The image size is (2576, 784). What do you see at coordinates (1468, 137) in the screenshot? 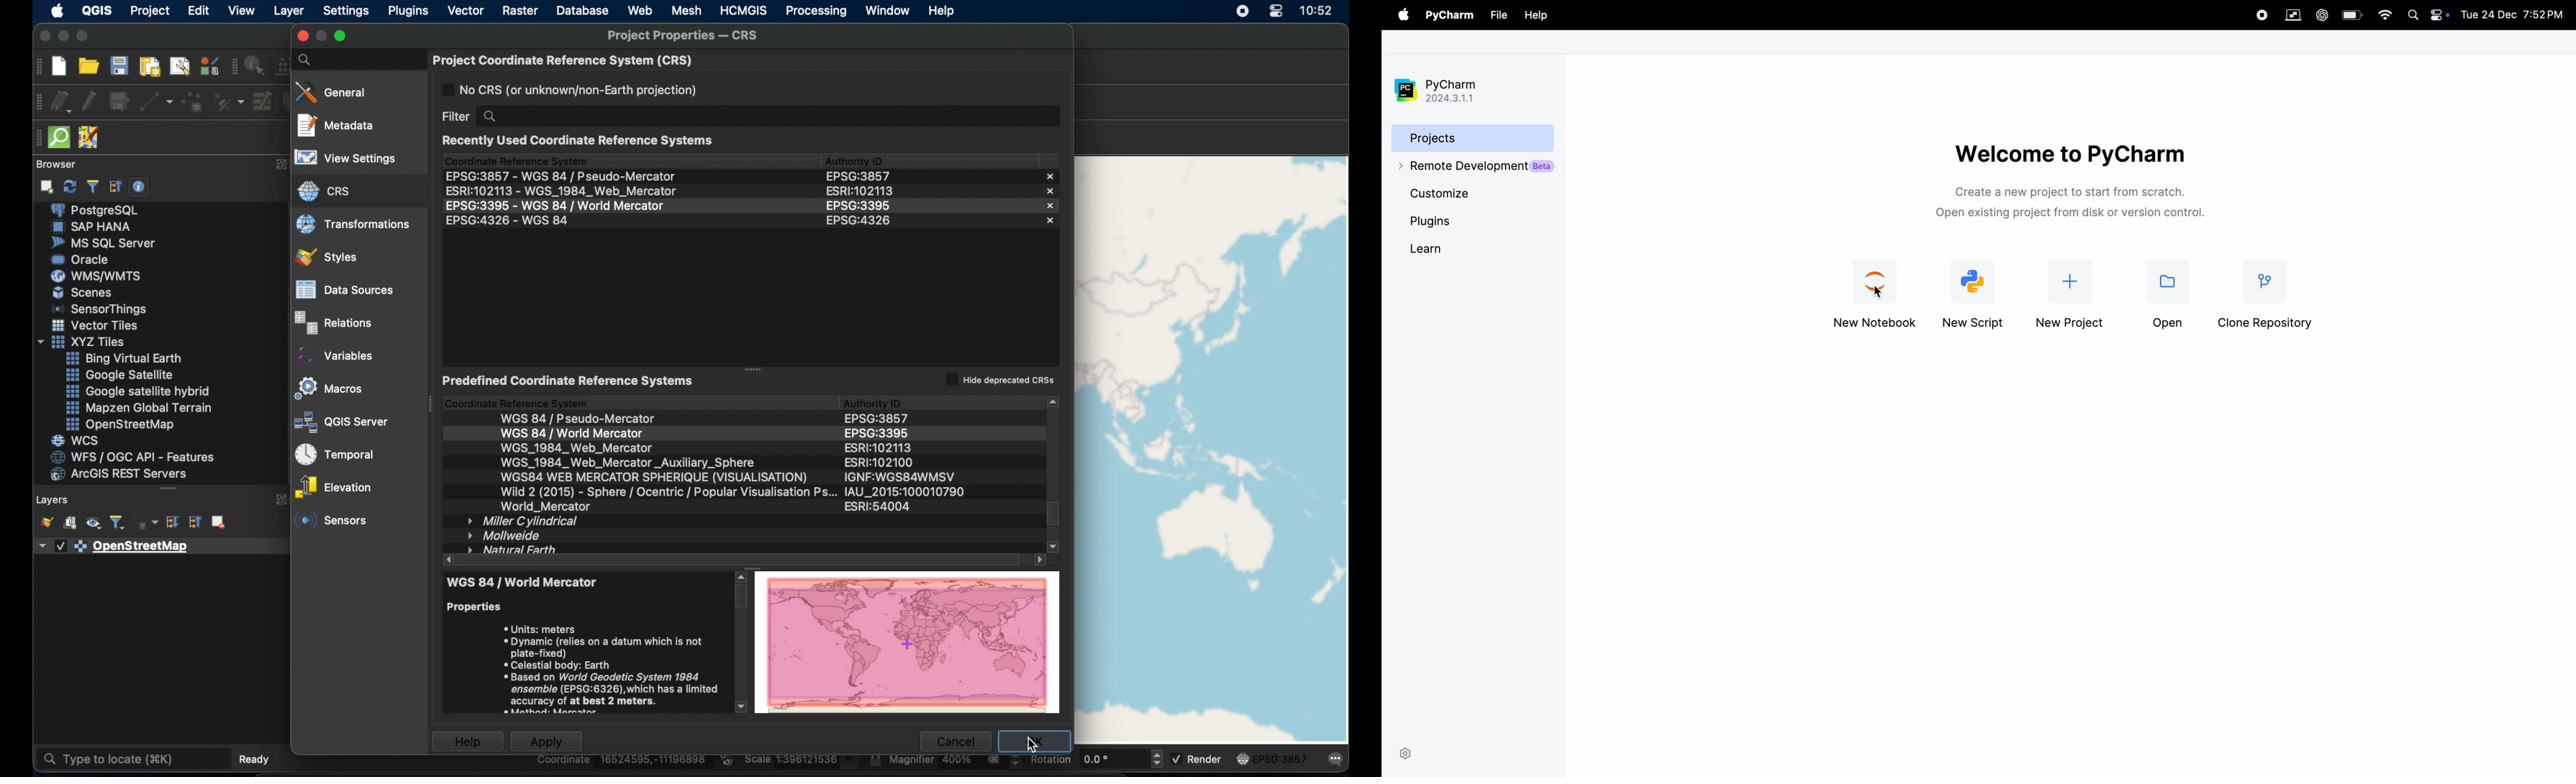
I see `projects` at bounding box center [1468, 137].